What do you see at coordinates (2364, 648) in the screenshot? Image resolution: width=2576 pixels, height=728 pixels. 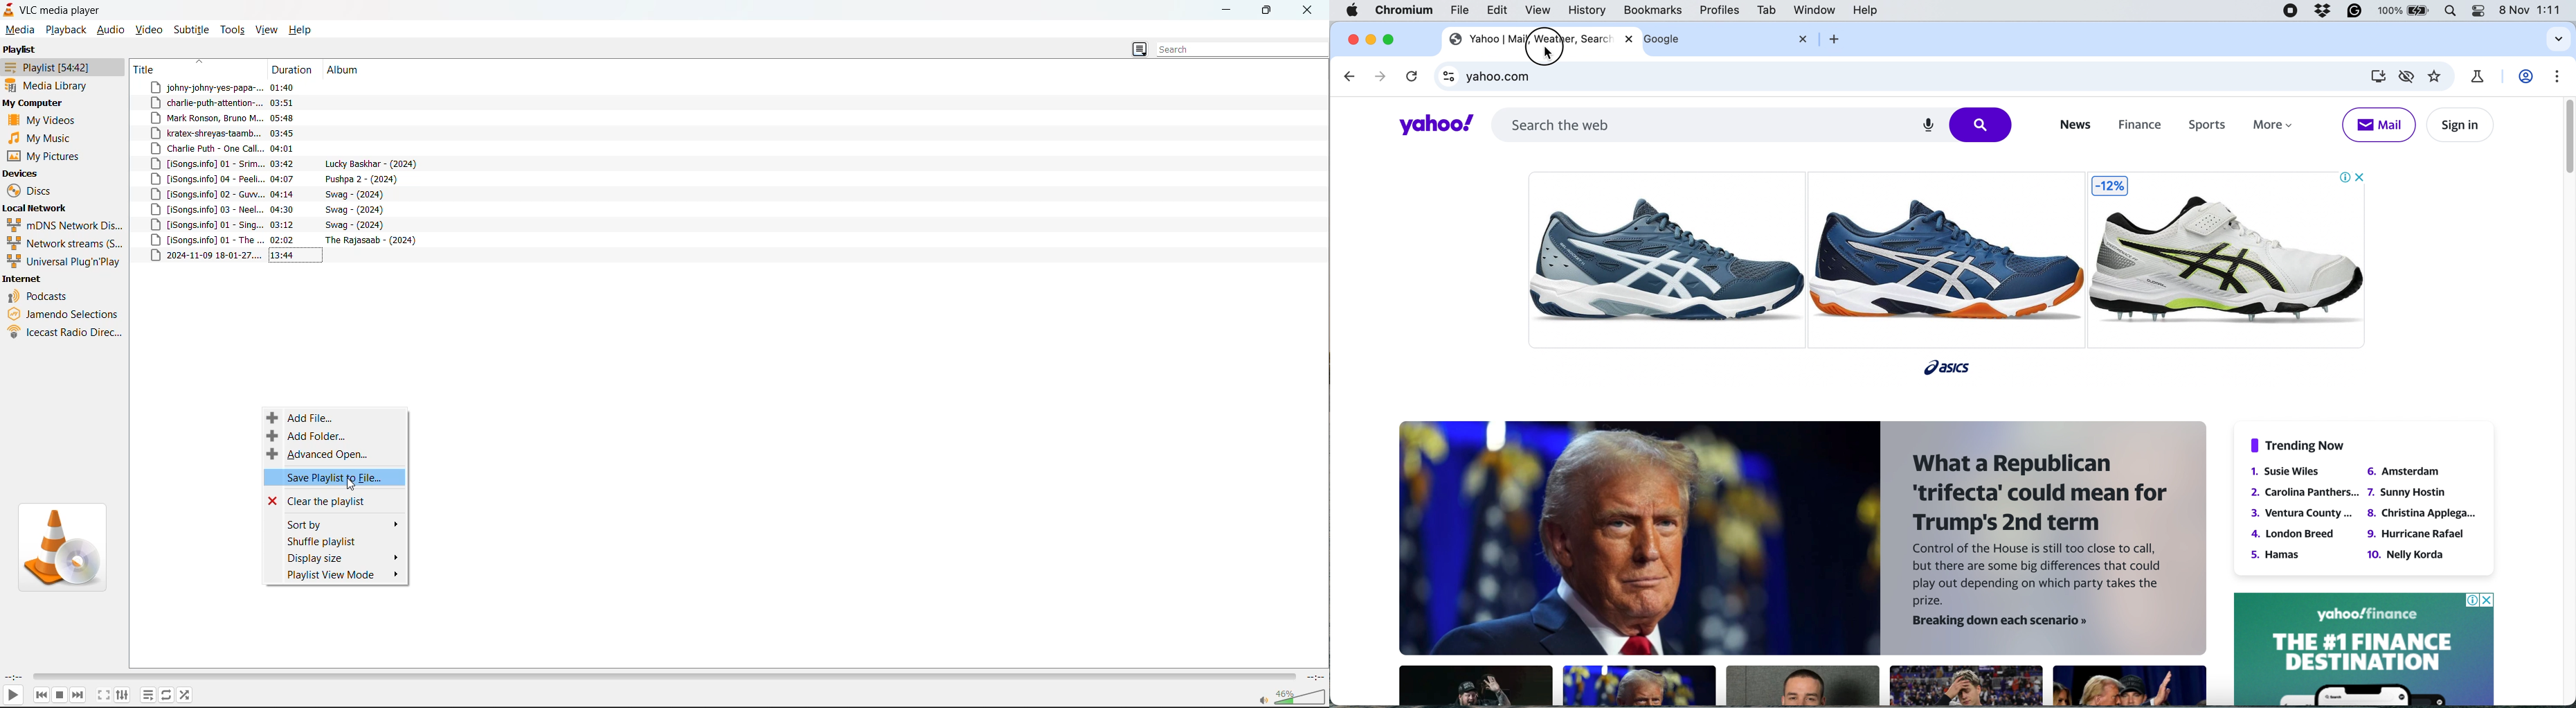 I see `yahoo ad` at bounding box center [2364, 648].